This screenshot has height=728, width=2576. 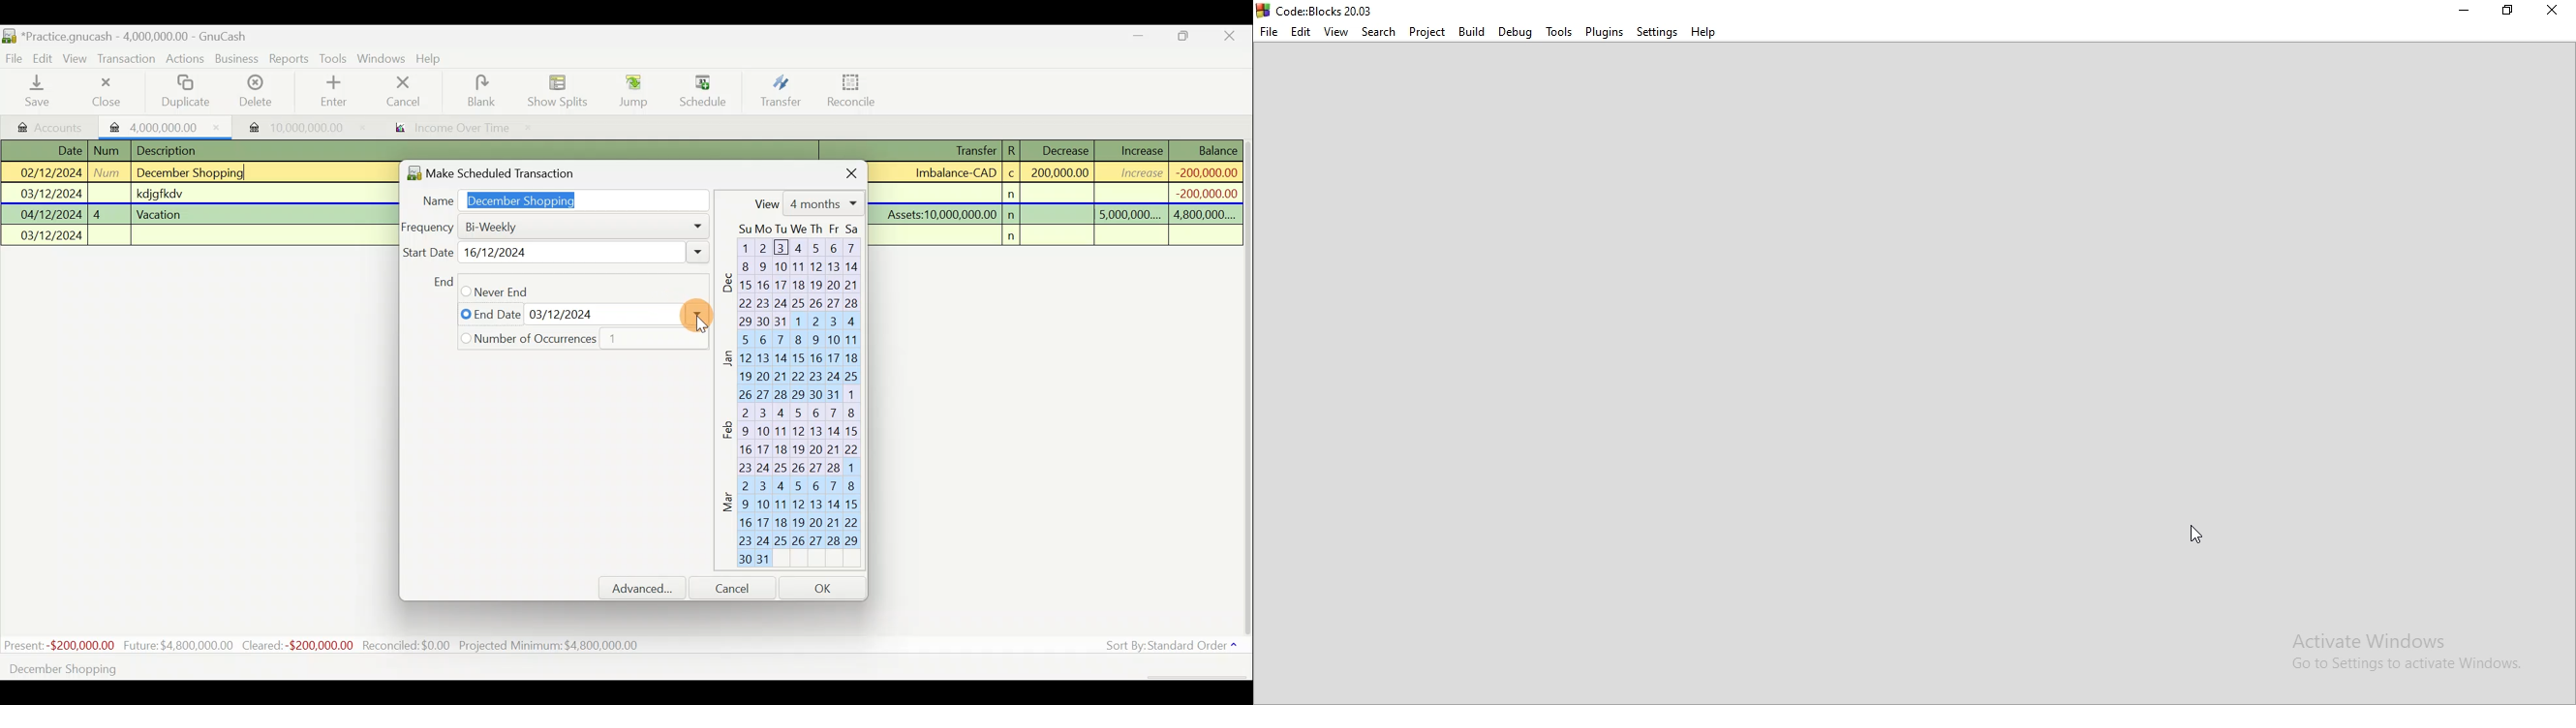 I want to click on cursor, so click(x=2196, y=536).